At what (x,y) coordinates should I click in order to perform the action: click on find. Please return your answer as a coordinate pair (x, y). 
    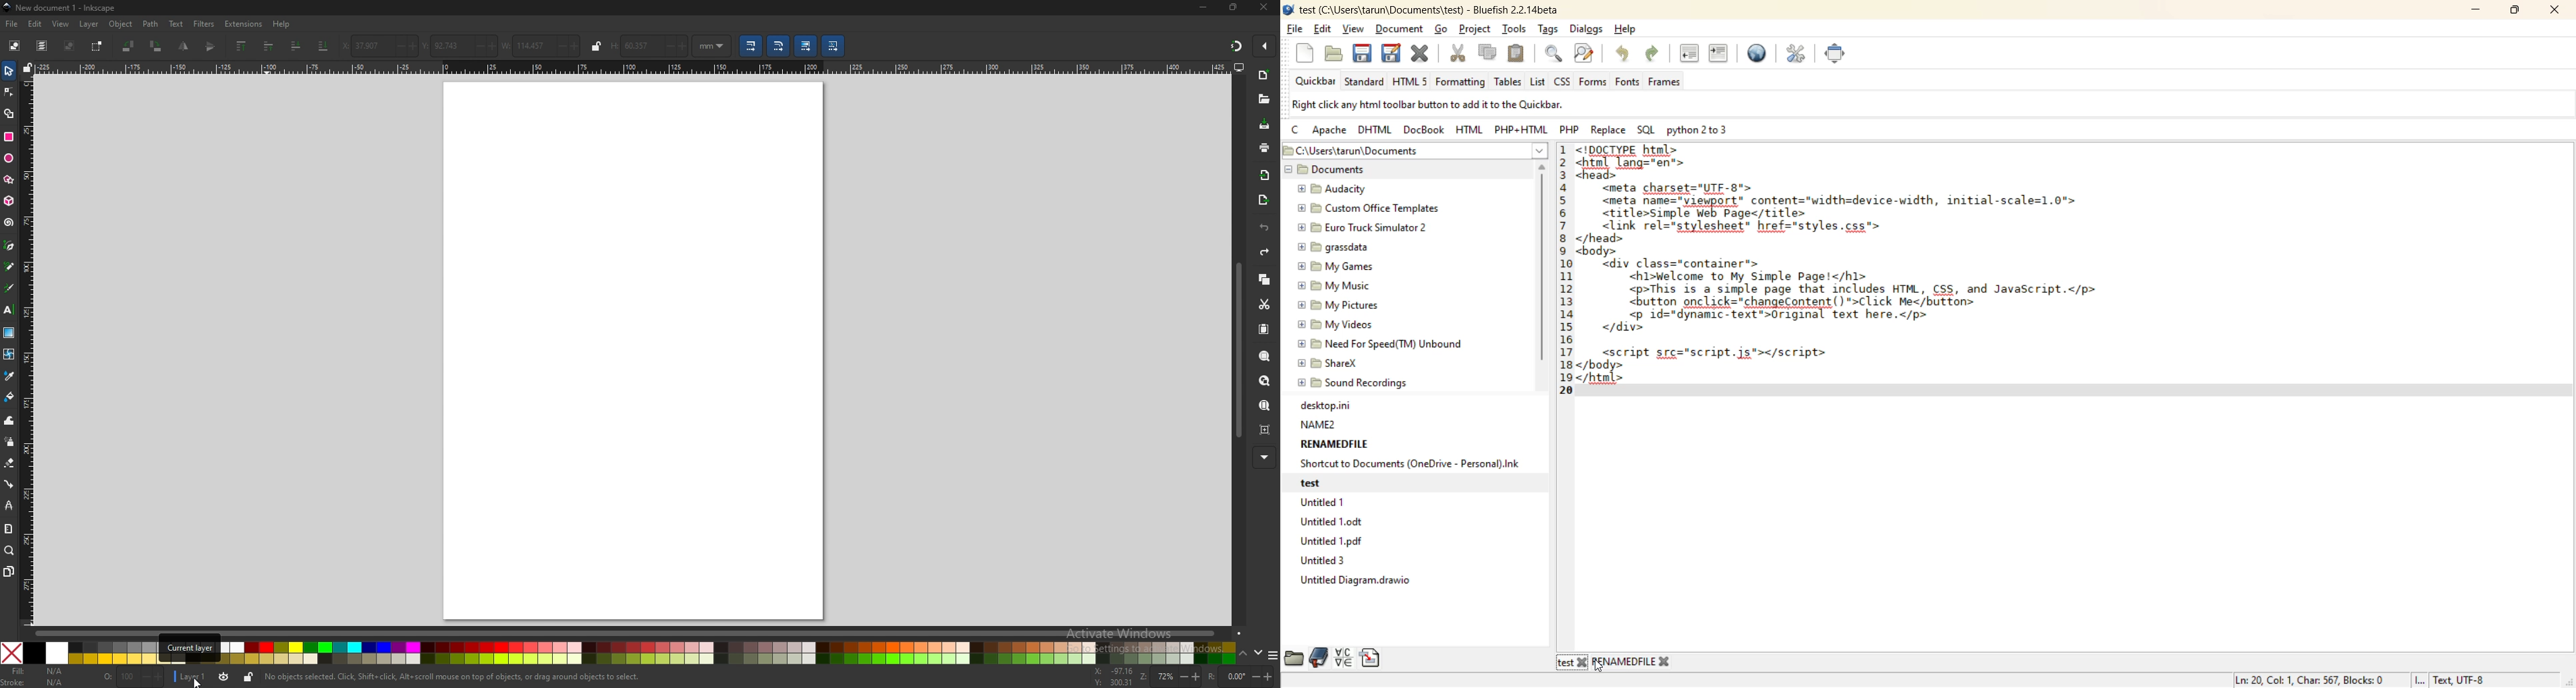
    Looking at the image, I should click on (1554, 54).